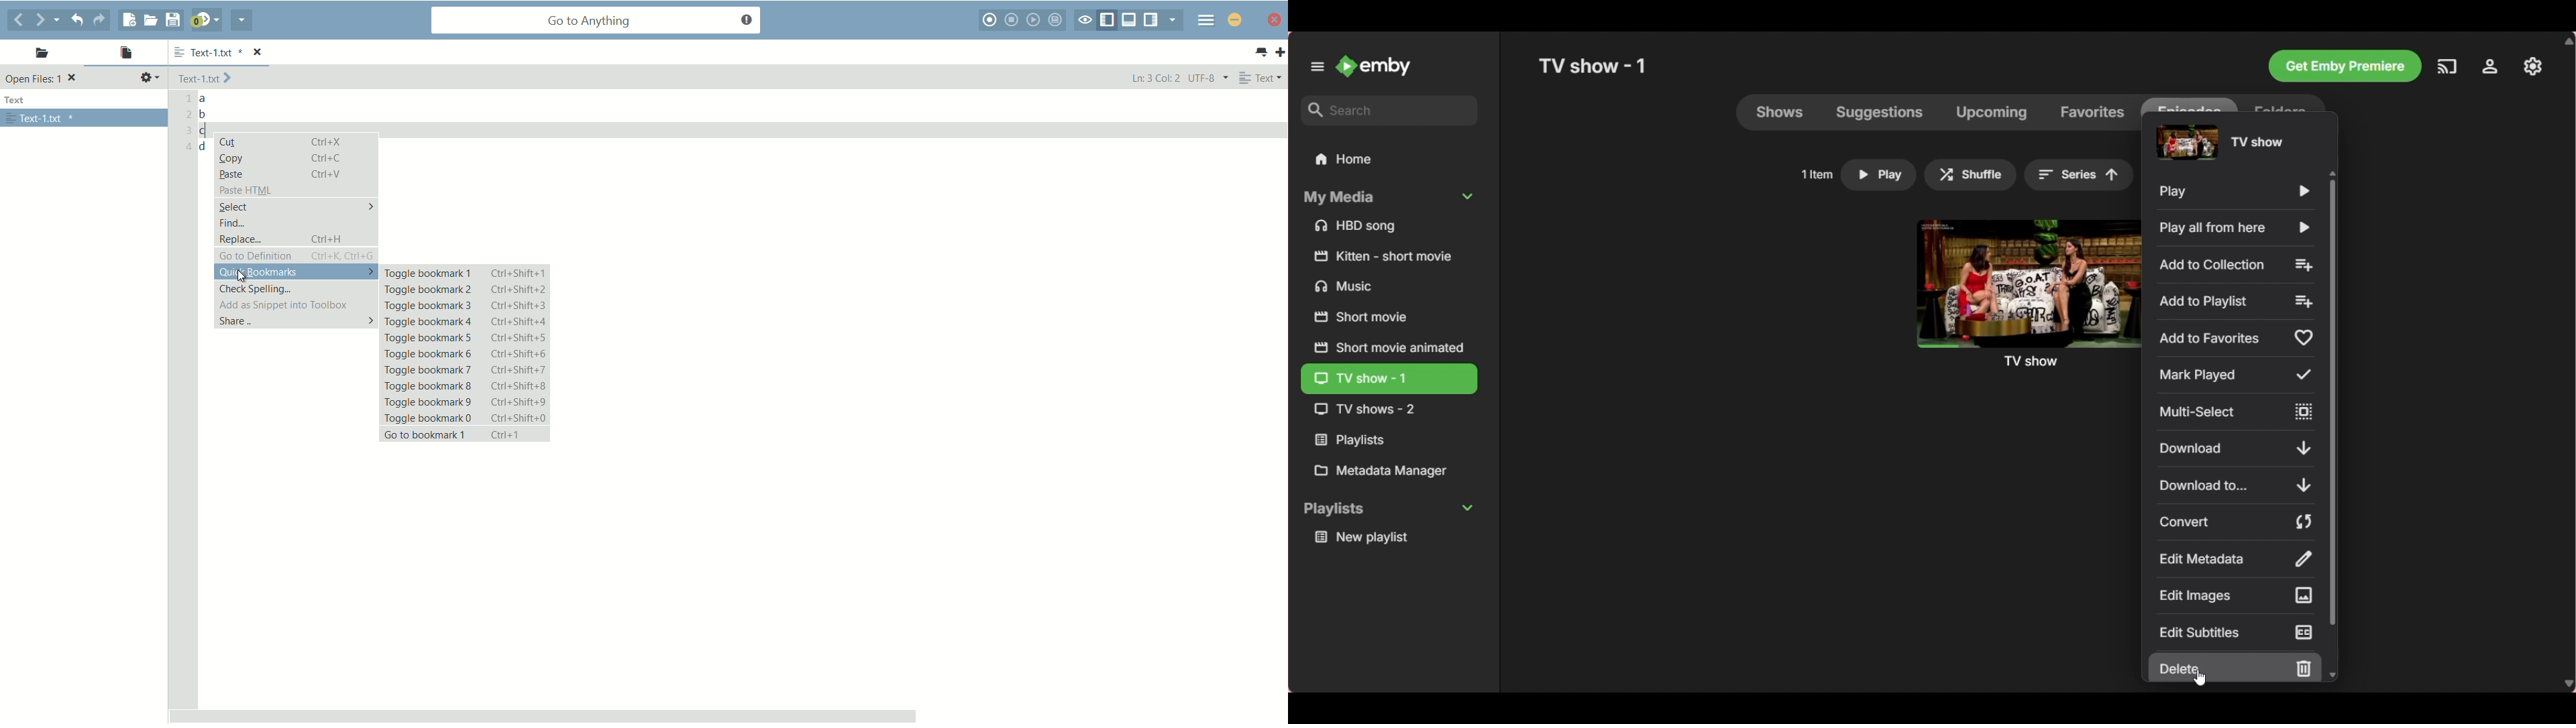 Image resolution: width=2576 pixels, height=728 pixels. Describe the element at coordinates (1389, 226) in the screenshot. I see `Song` at that location.